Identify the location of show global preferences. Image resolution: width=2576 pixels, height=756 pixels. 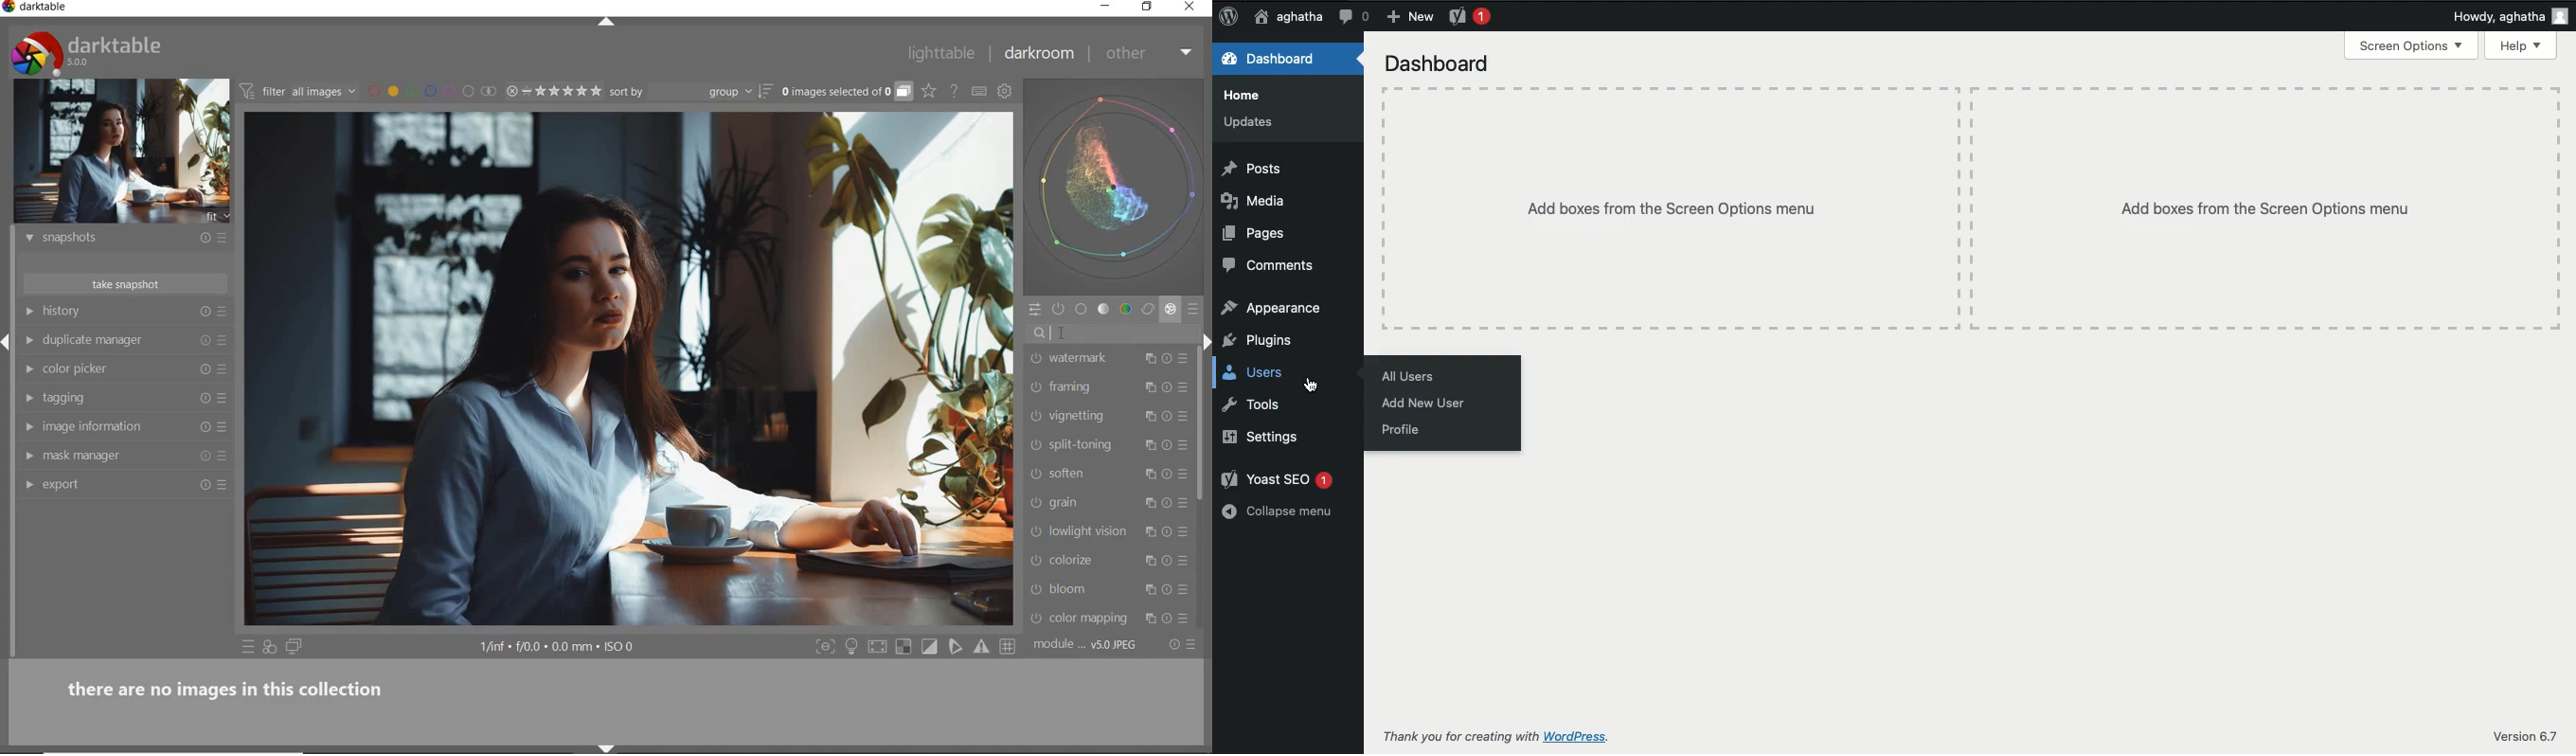
(1006, 93).